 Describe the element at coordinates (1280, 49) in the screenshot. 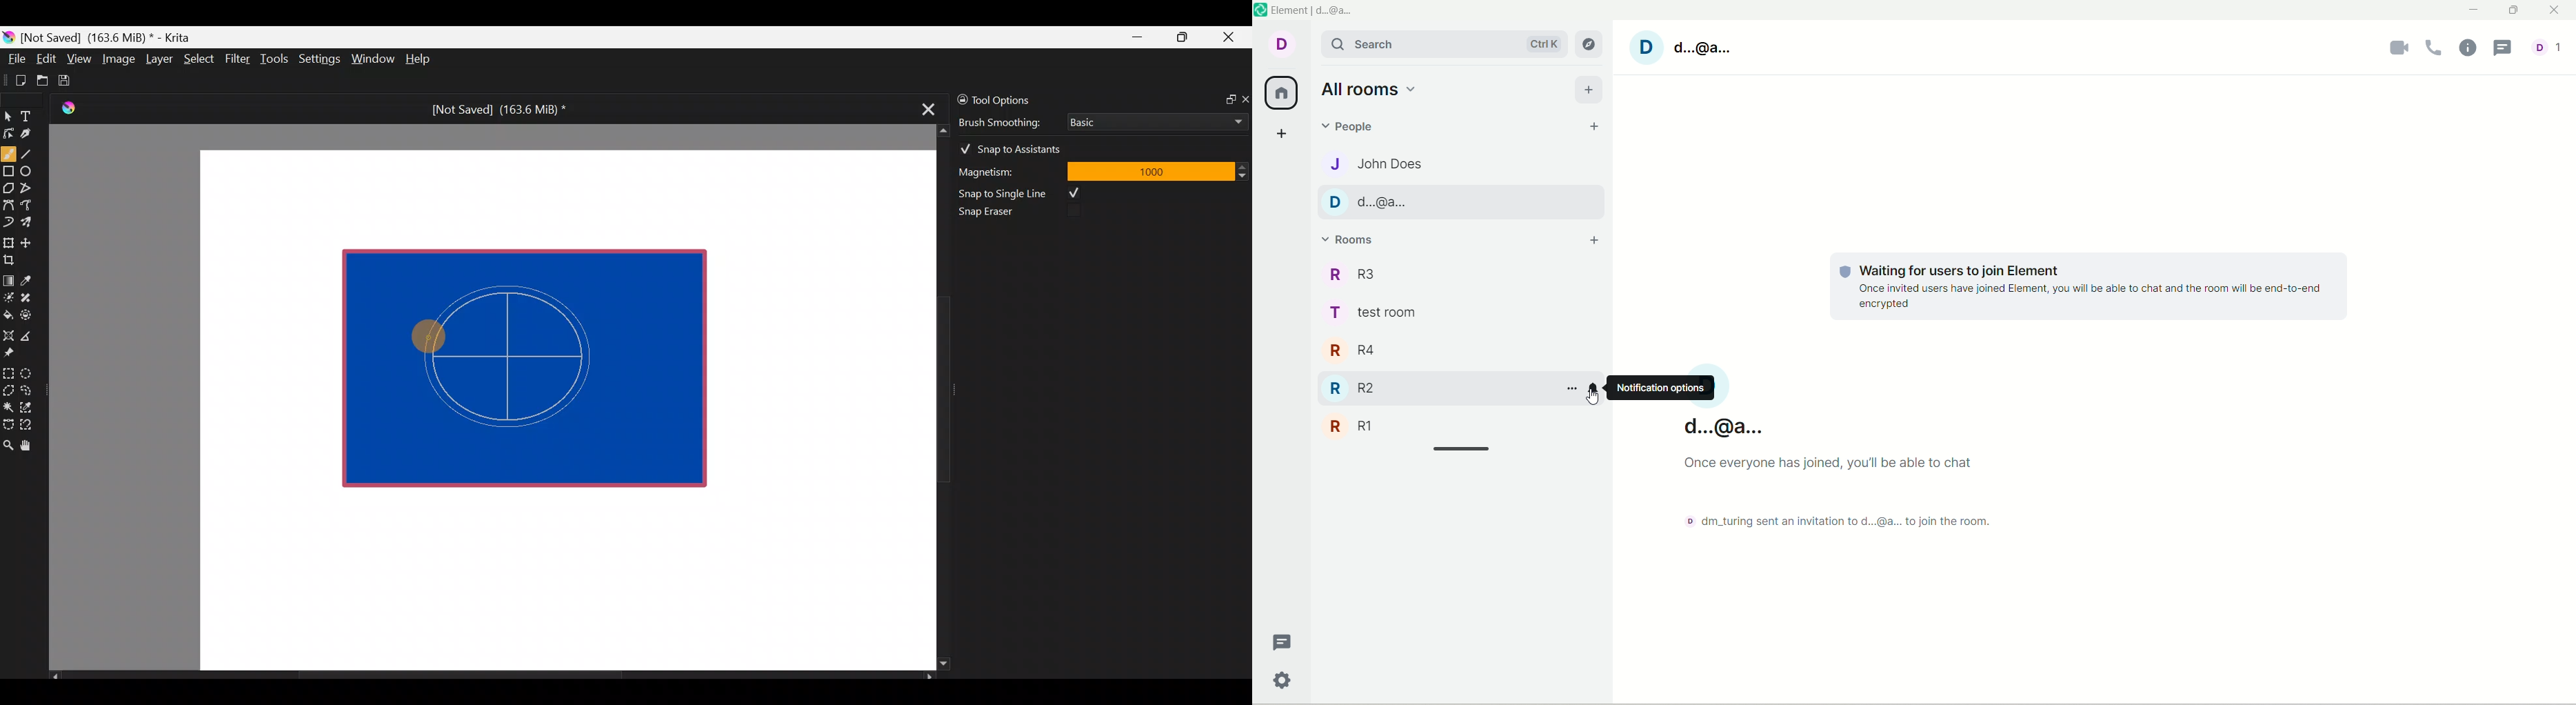

I see `account` at that location.